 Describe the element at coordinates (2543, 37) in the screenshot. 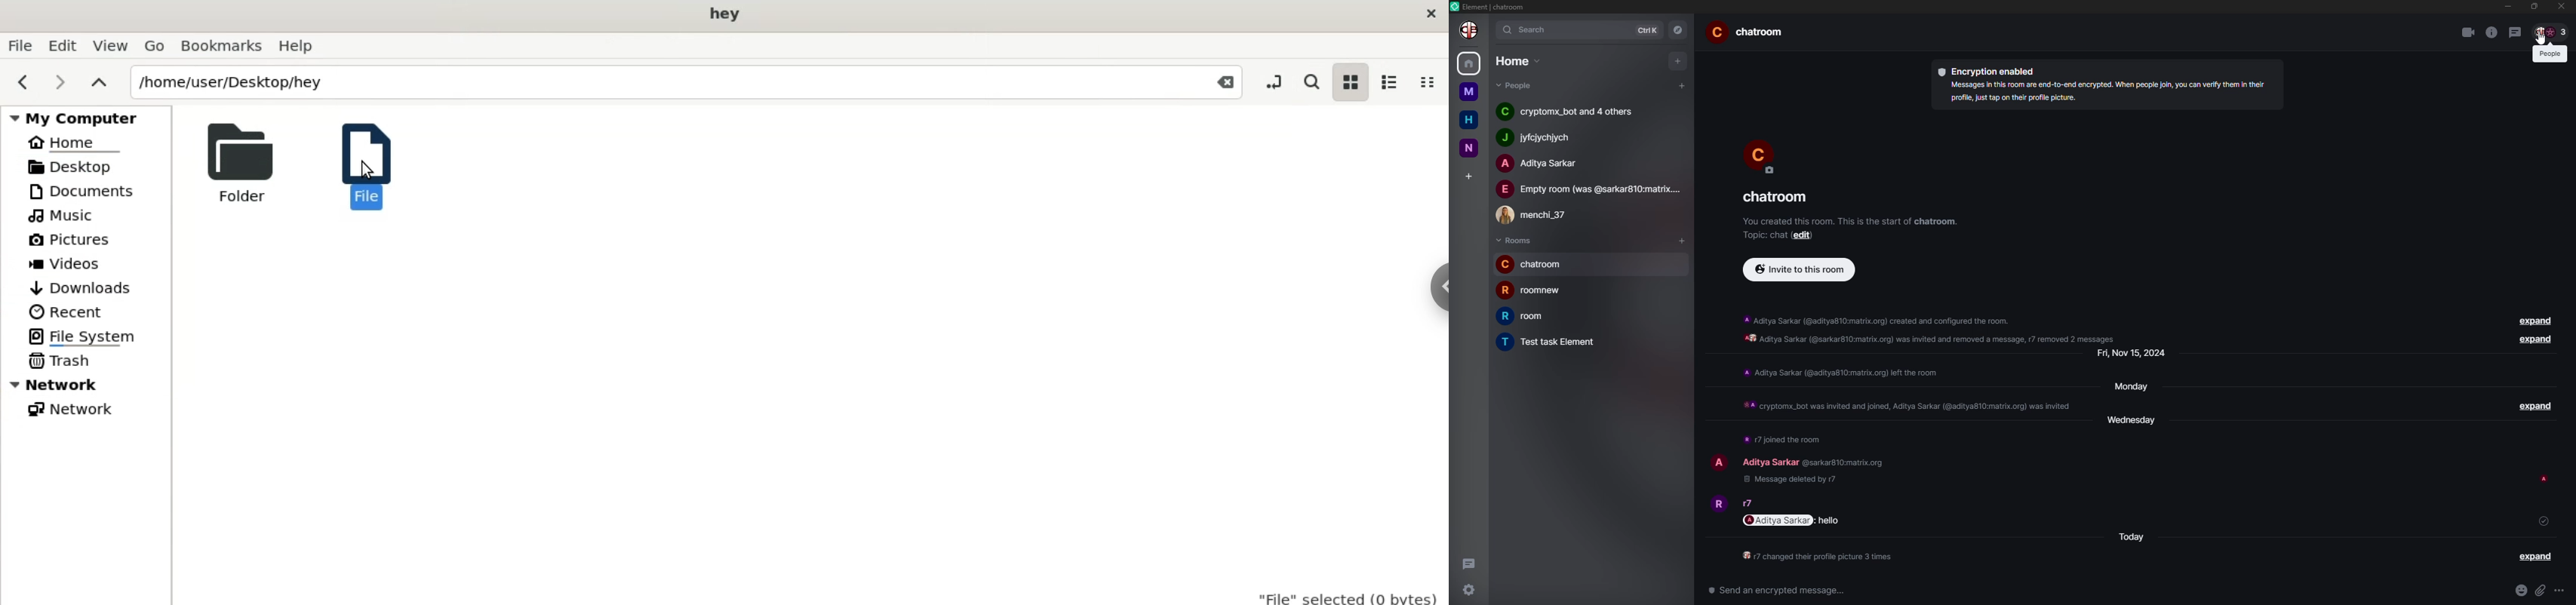

I see `cursor` at that location.